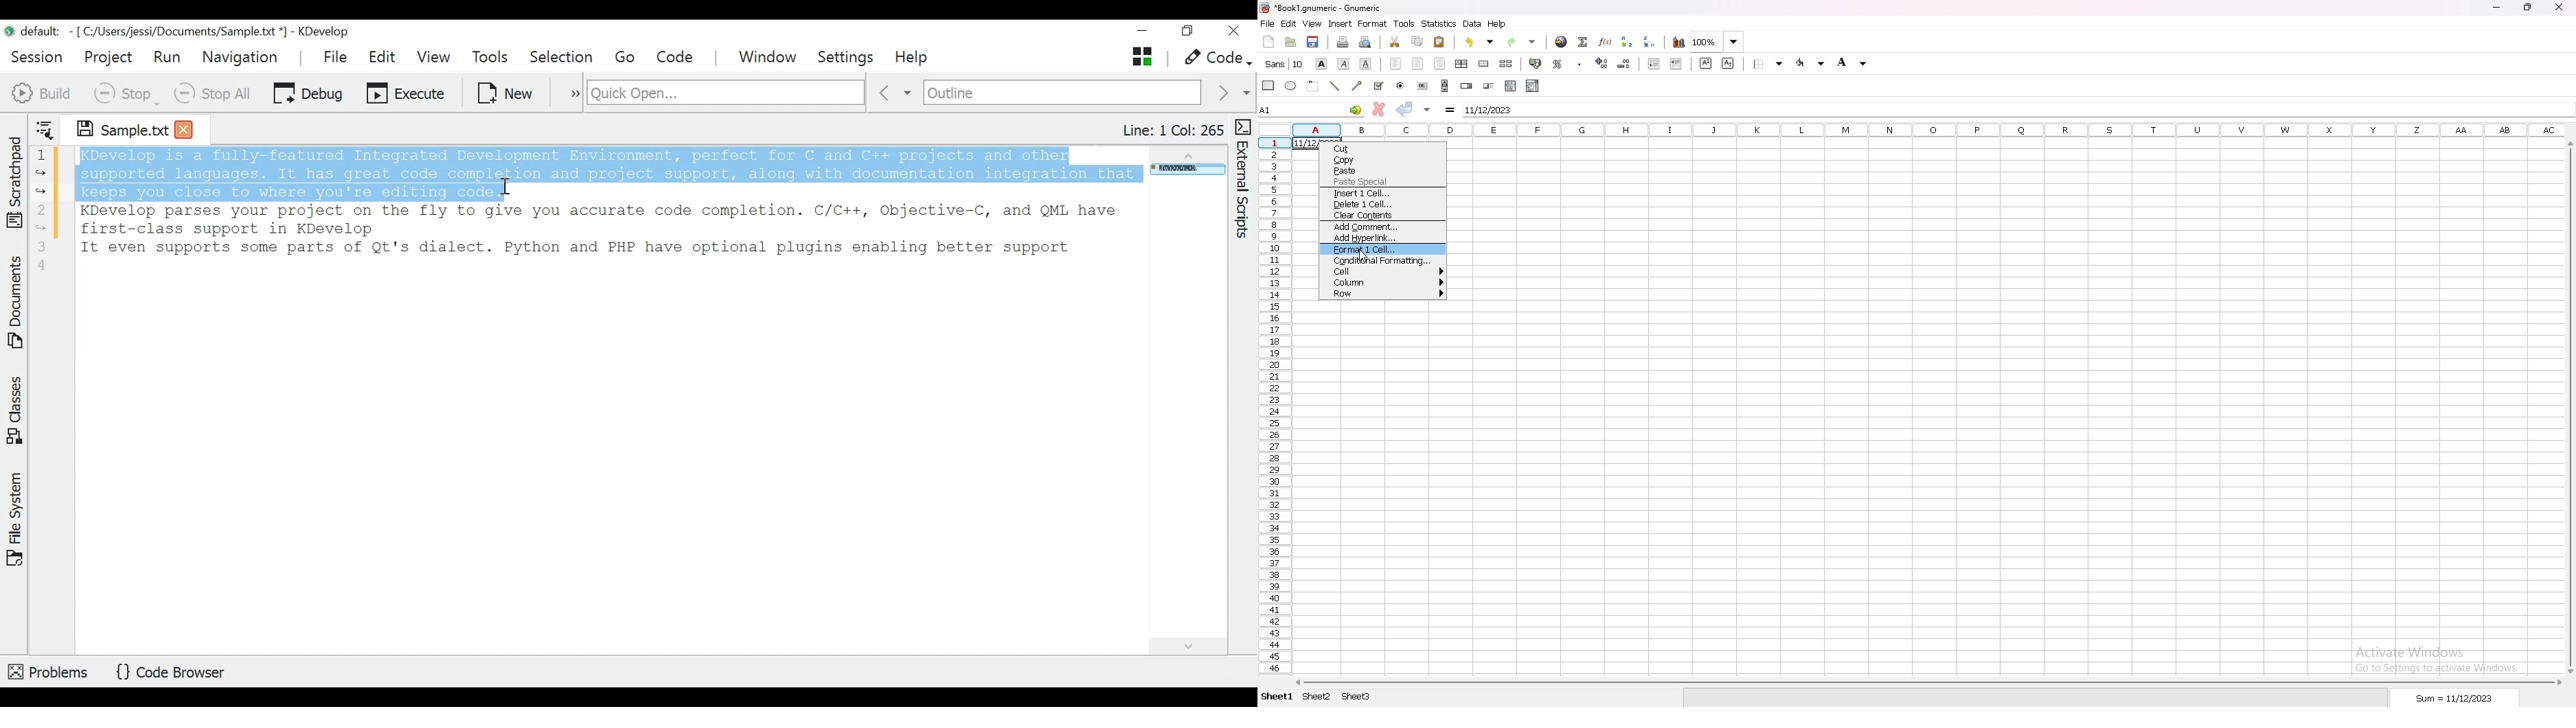 This screenshot has height=728, width=2576. What do you see at coordinates (1382, 260) in the screenshot?
I see `conditional formatting` at bounding box center [1382, 260].